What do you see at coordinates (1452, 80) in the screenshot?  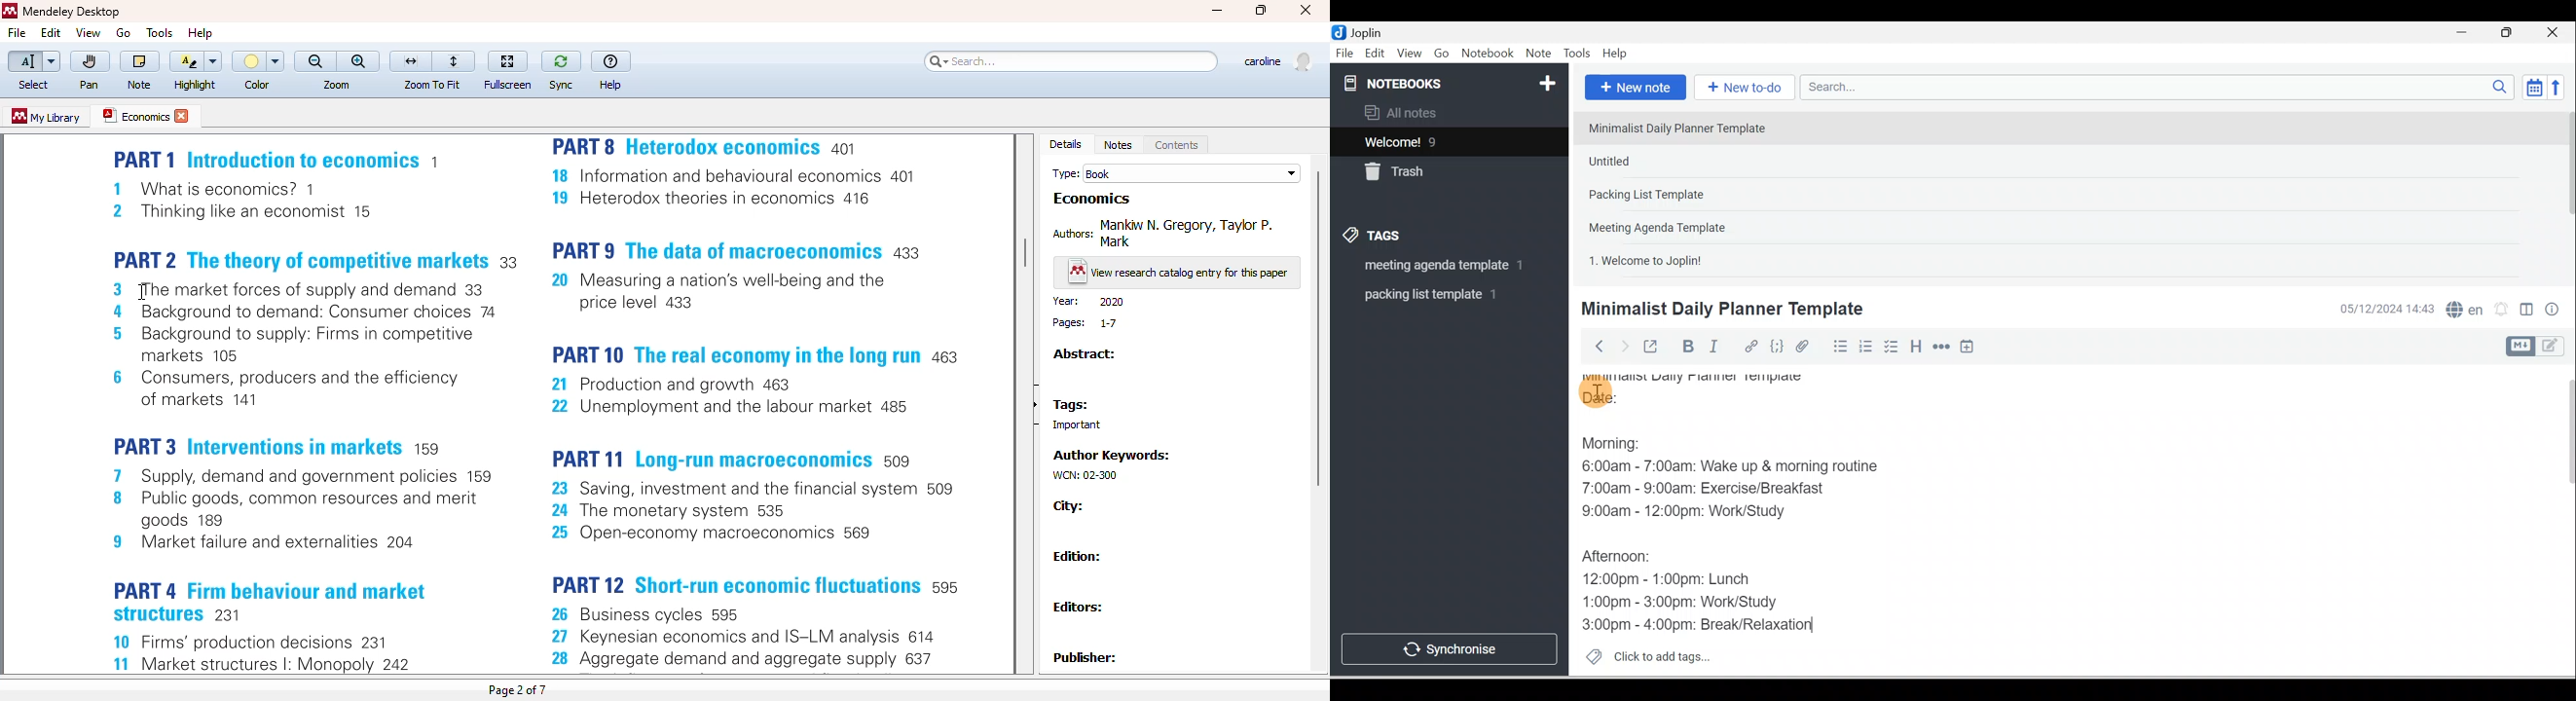 I see `Notebooks` at bounding box center [1452, 80].